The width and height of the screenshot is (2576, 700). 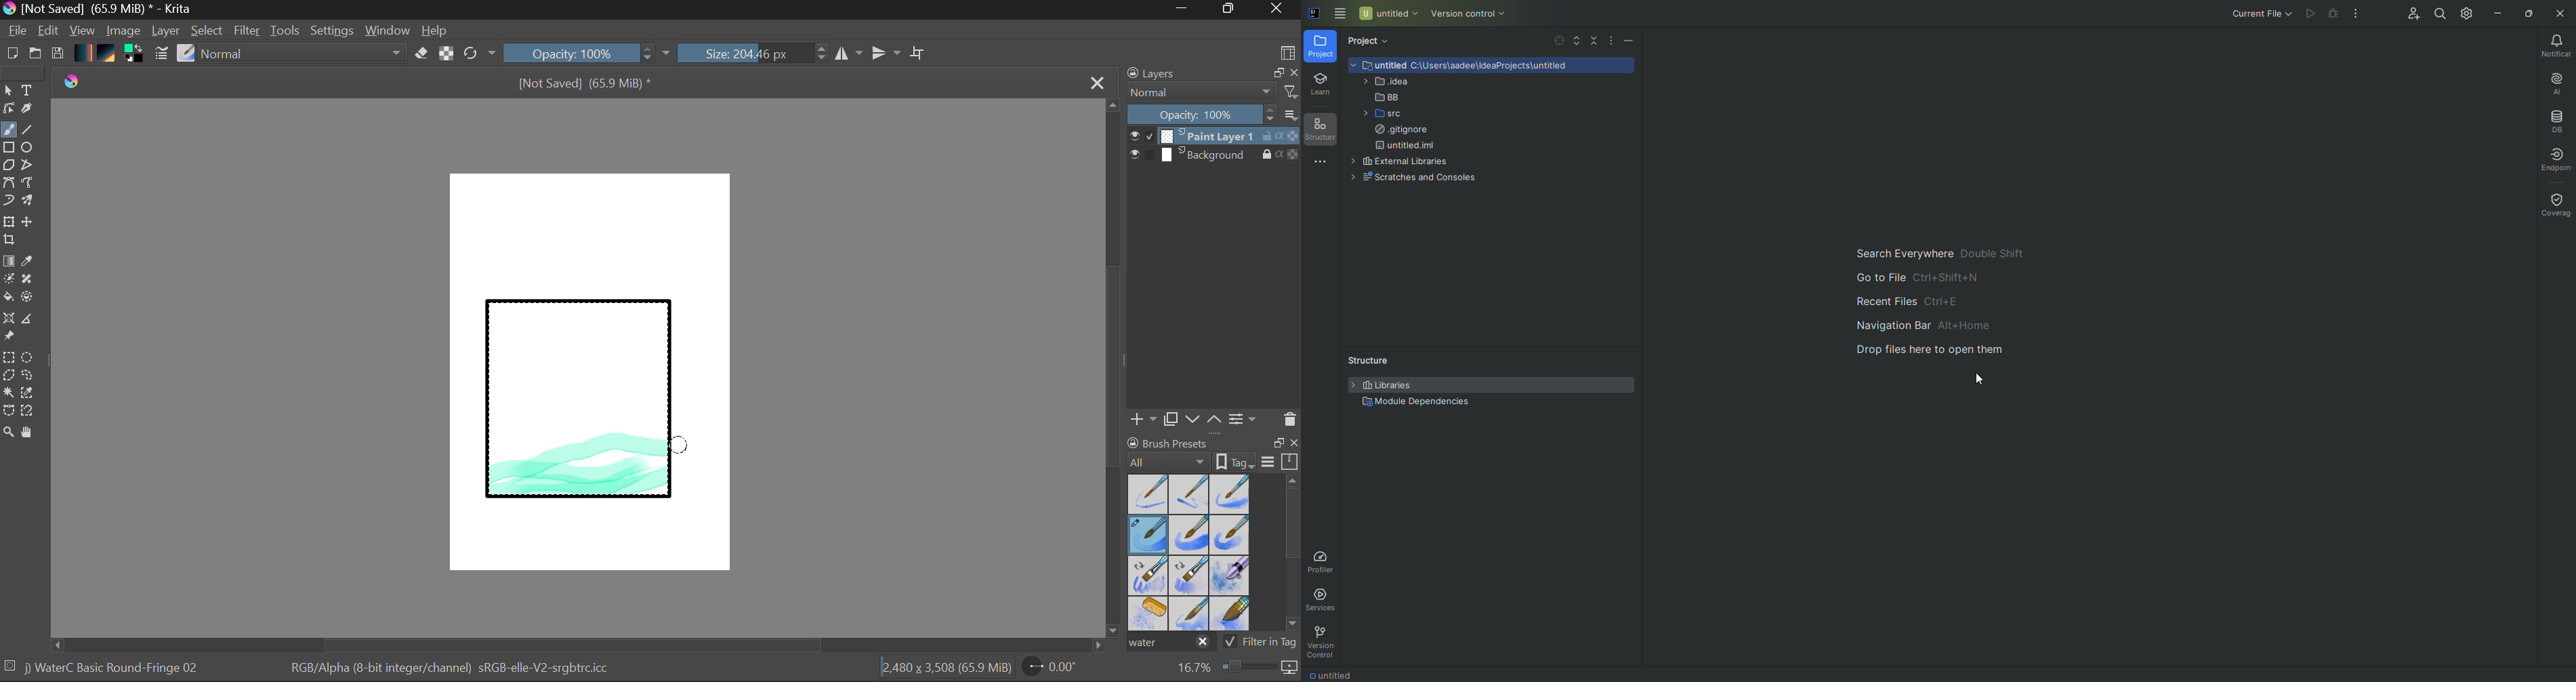 What do you see at coordinates (186, 54) in the screenshot?
I see `Select Brush Preset` at bounding box center [186, 54].